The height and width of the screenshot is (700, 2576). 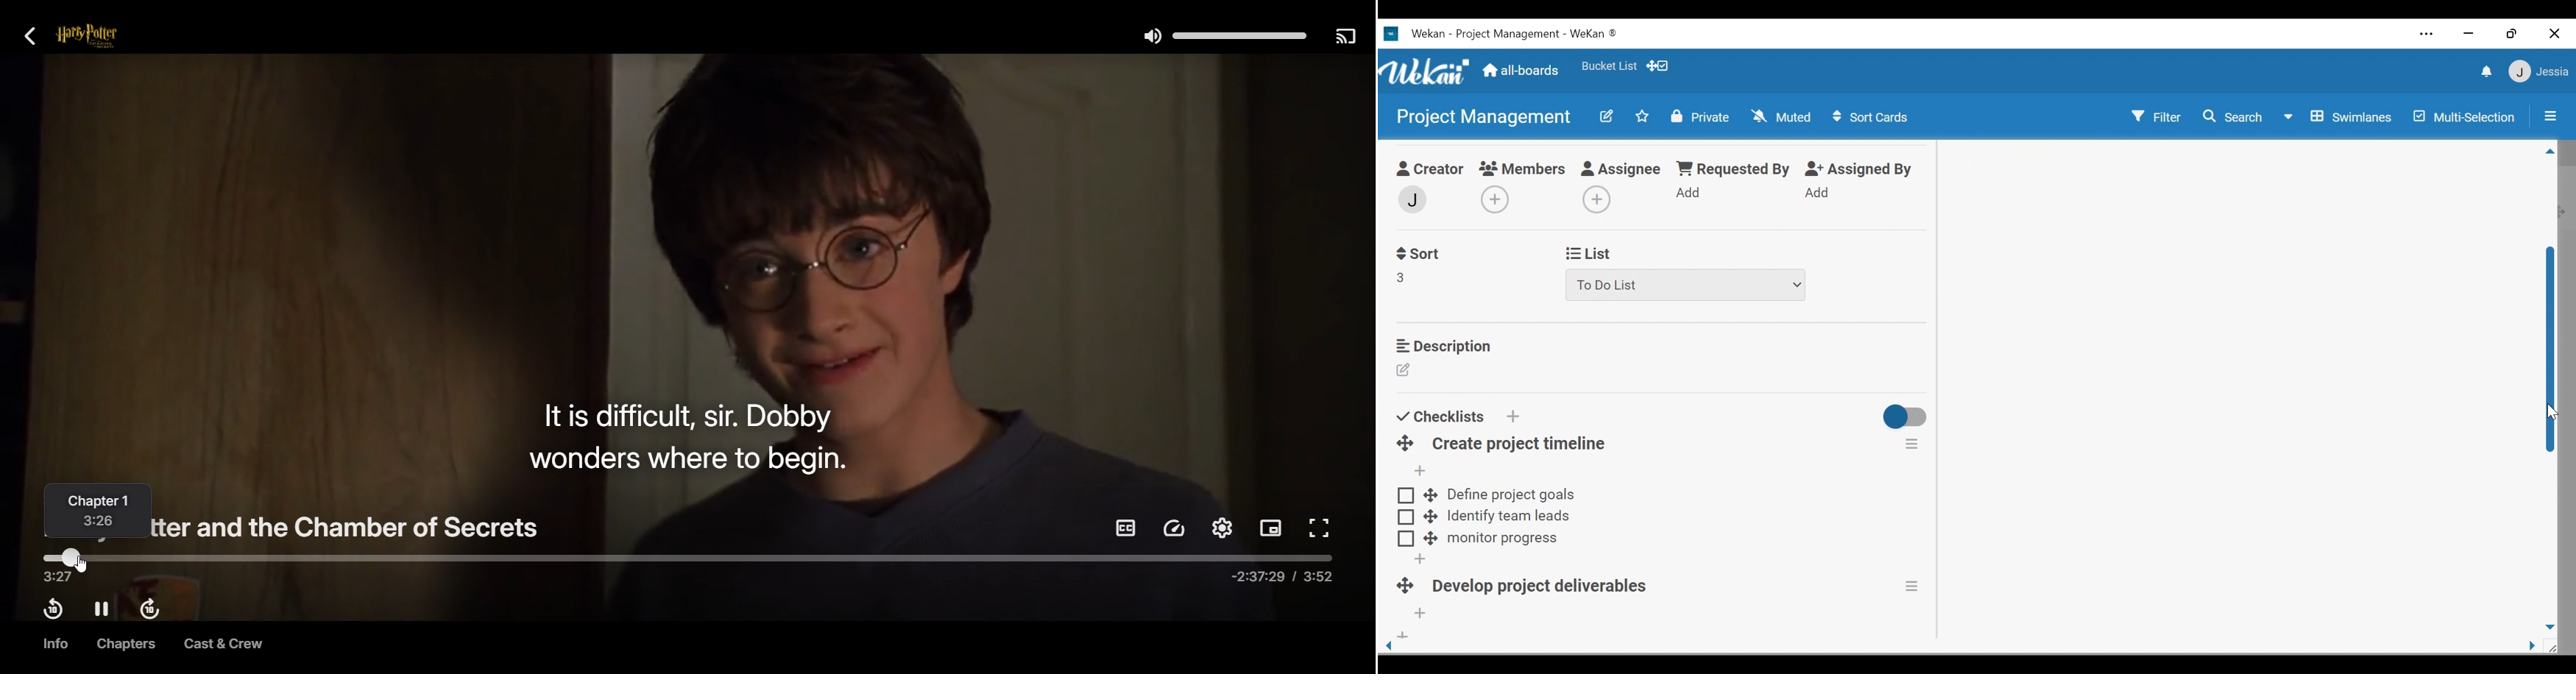 What do you see at coordinates (52, 609) in the screenshot?
I see `Rewind` at bounding box center [52, 609].